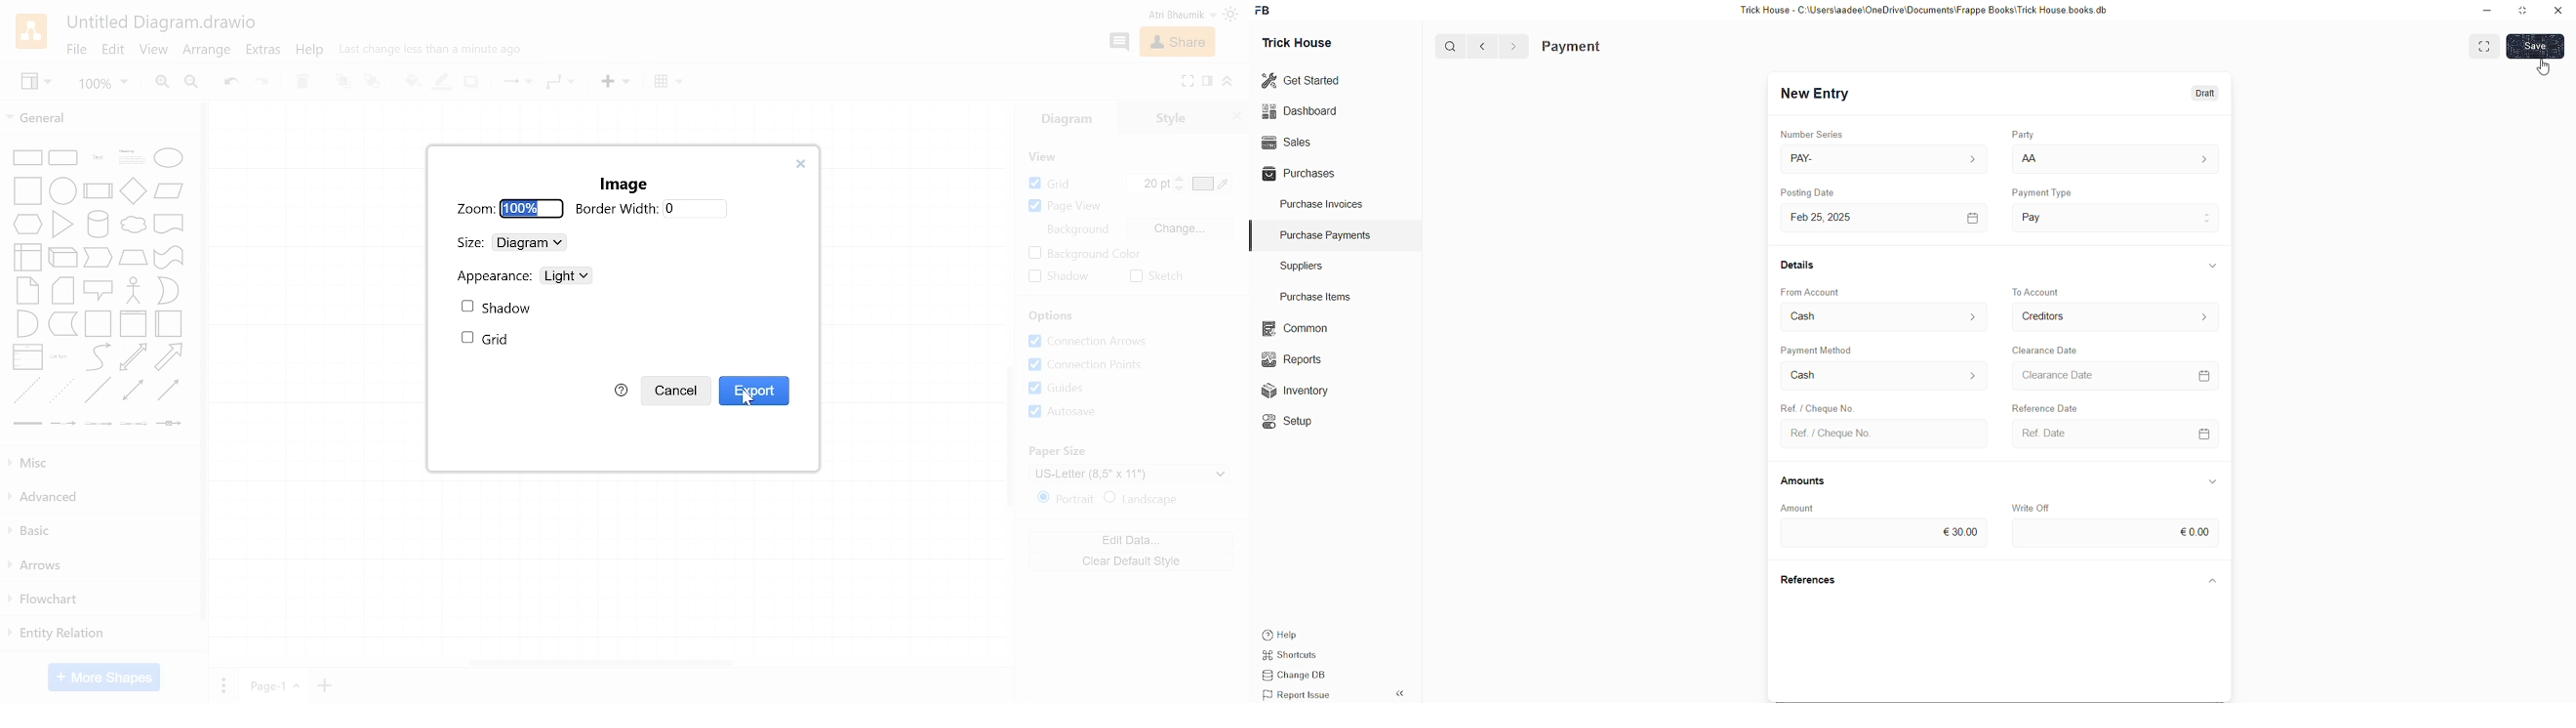 This screenshot has height=728, width=2576. Describe the element at coordinates (1302, 676) in the screenshot. I see `Change DB` at that location.